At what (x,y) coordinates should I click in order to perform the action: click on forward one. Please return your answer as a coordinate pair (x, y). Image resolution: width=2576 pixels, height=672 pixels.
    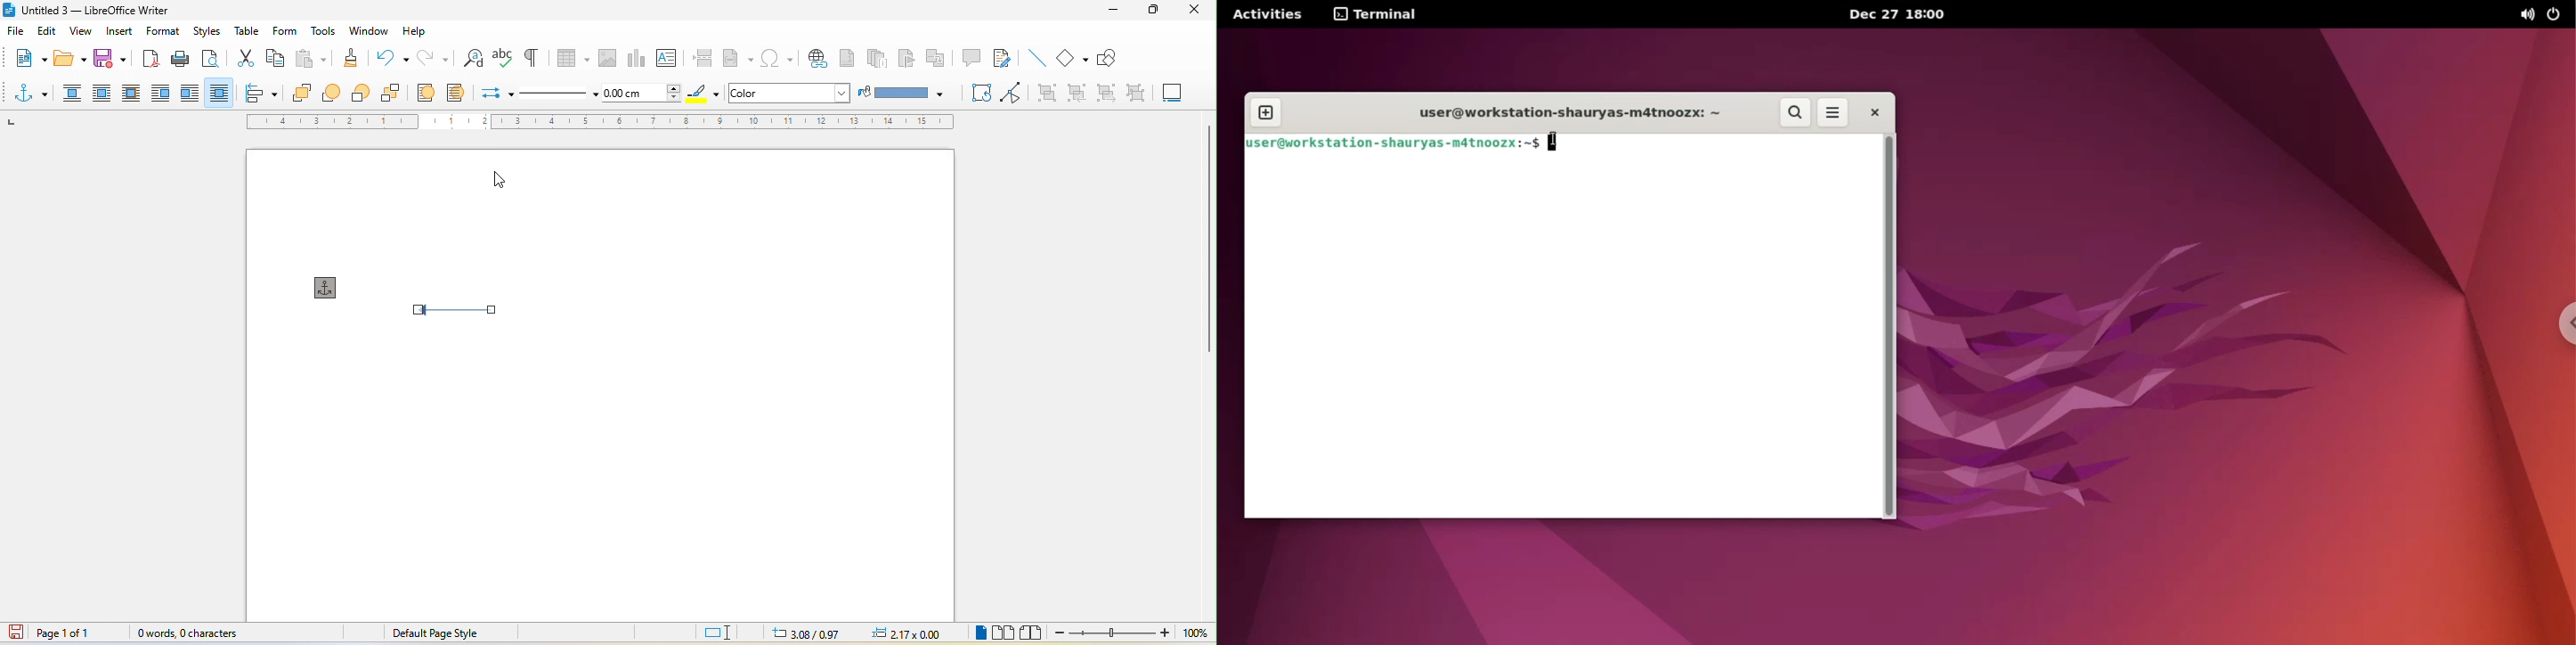
    Looking at the image, I should click on (336, 94).